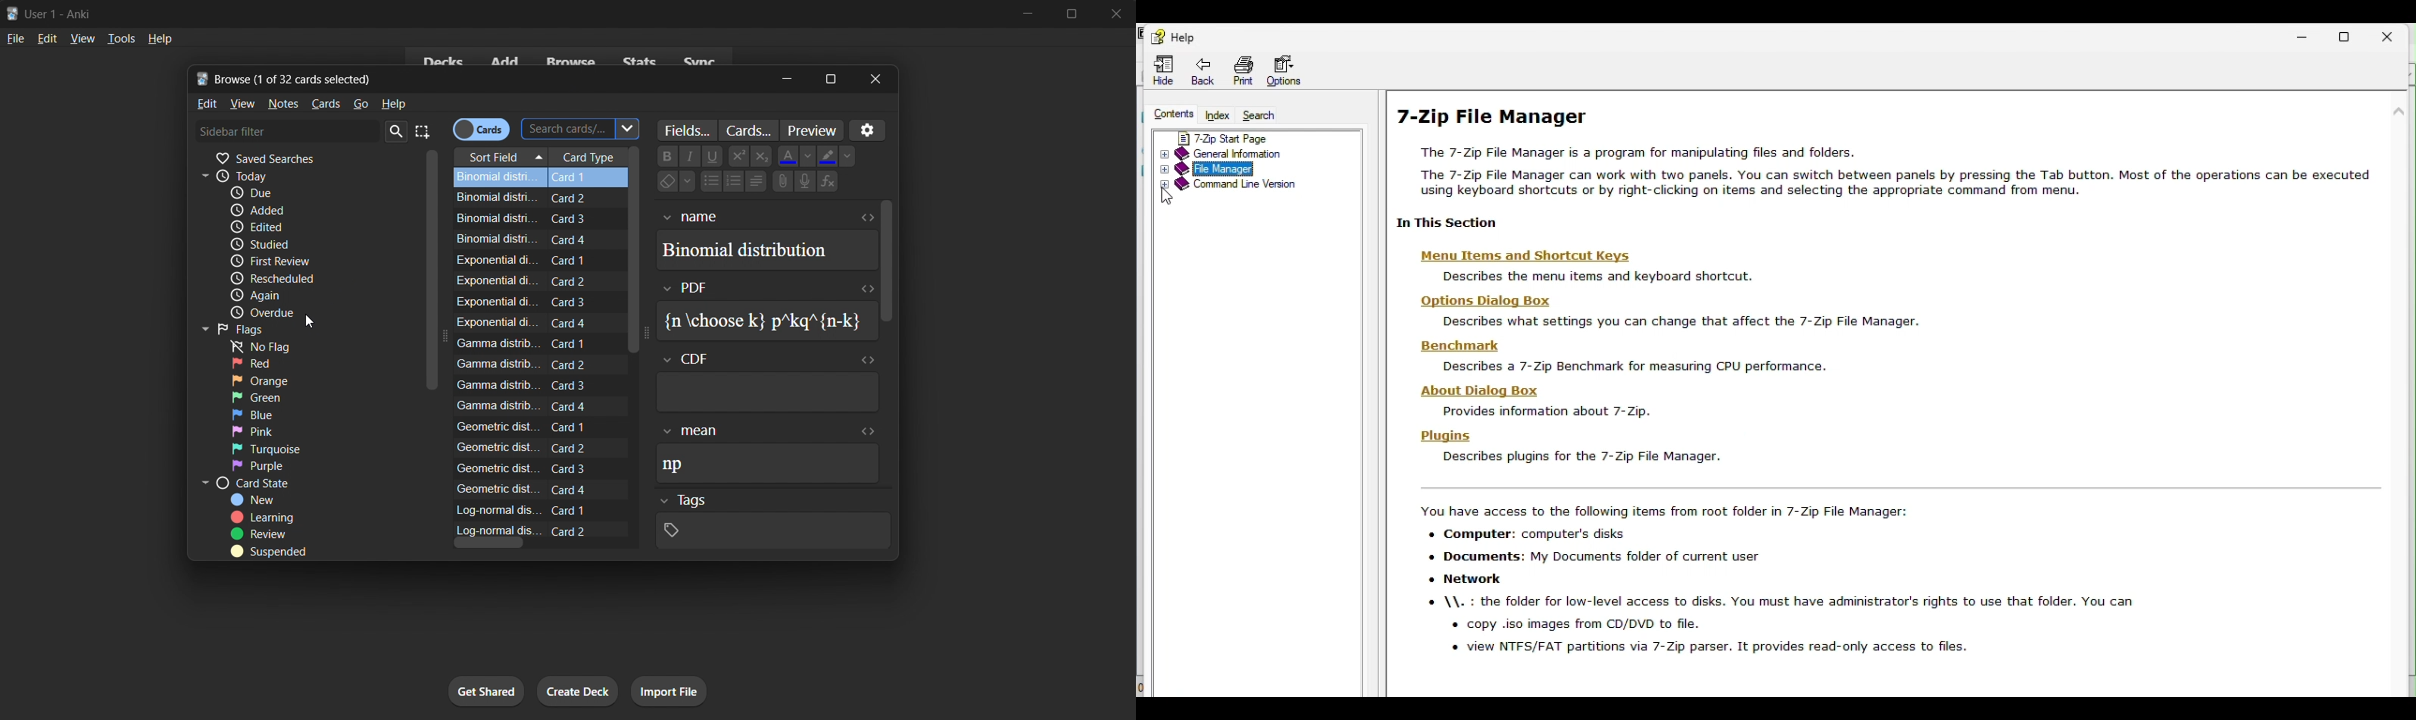 This screenshot has width=2436, height=728. I want to click on Geometric dist., so click(499, 424).